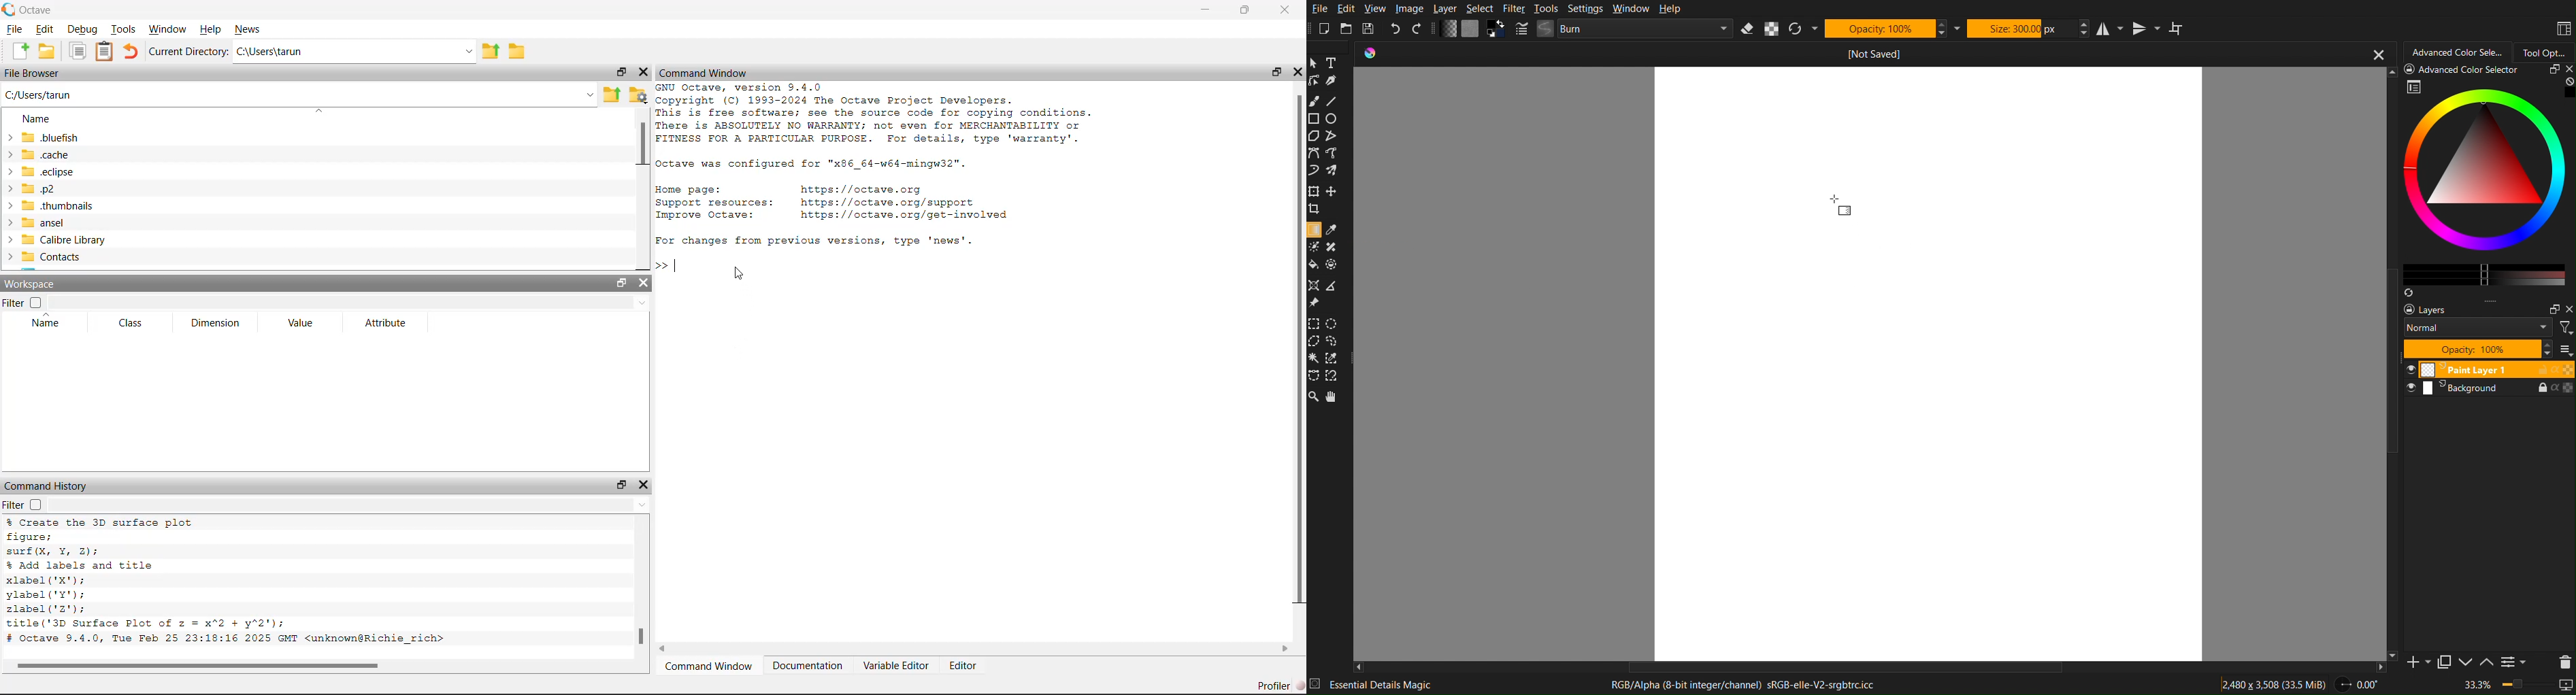 The image size is (2576, 700). I want to click on Save, so click(1371, 30).